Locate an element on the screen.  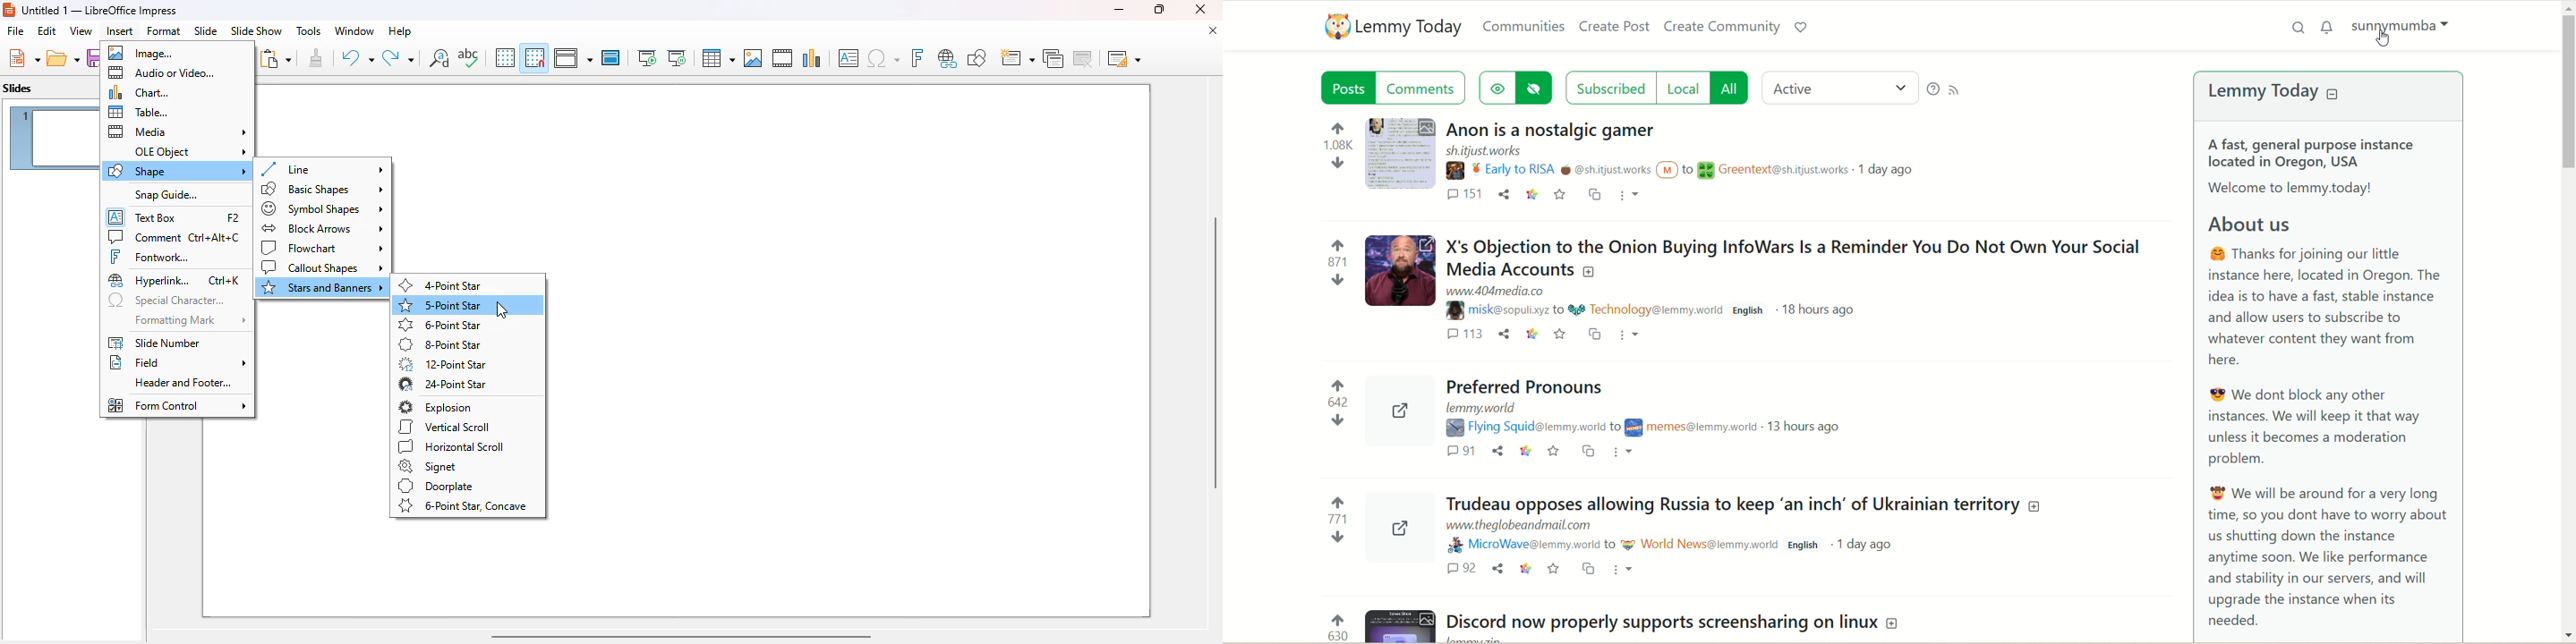
4-point star is located at coordinates (441, 285).